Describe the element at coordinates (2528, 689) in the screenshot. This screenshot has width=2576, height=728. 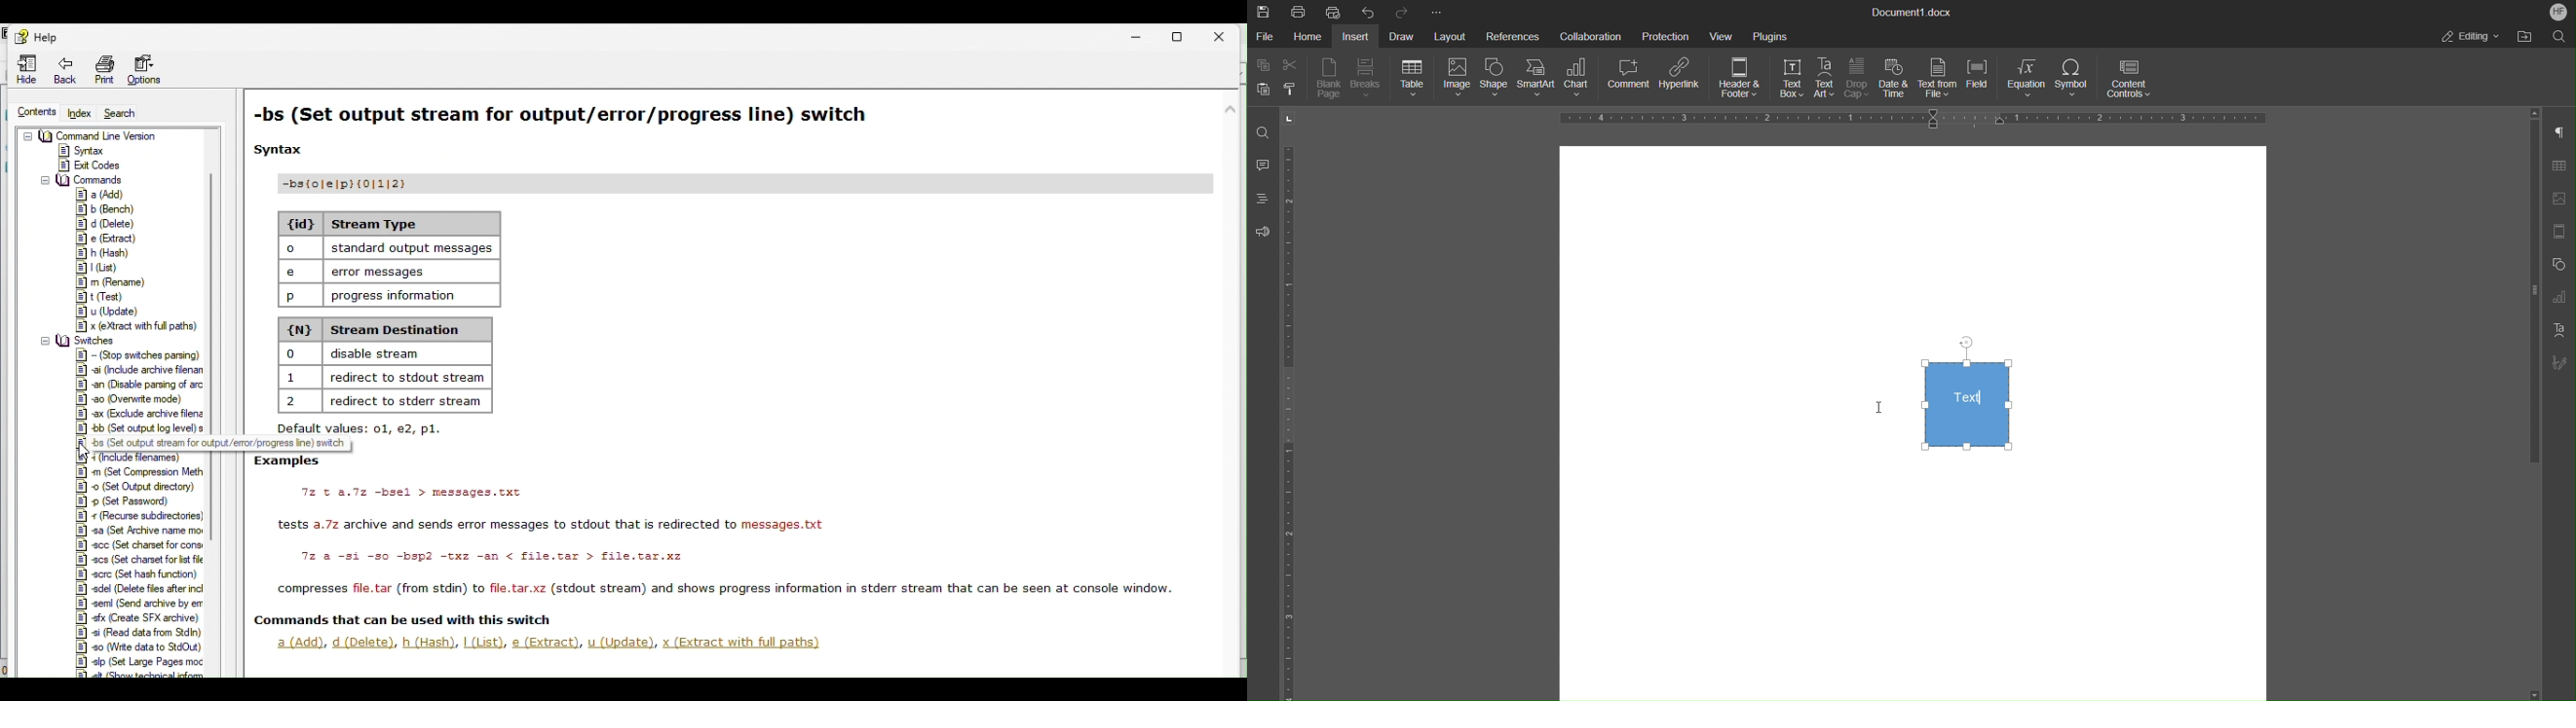
I see `scroll down` at that location.